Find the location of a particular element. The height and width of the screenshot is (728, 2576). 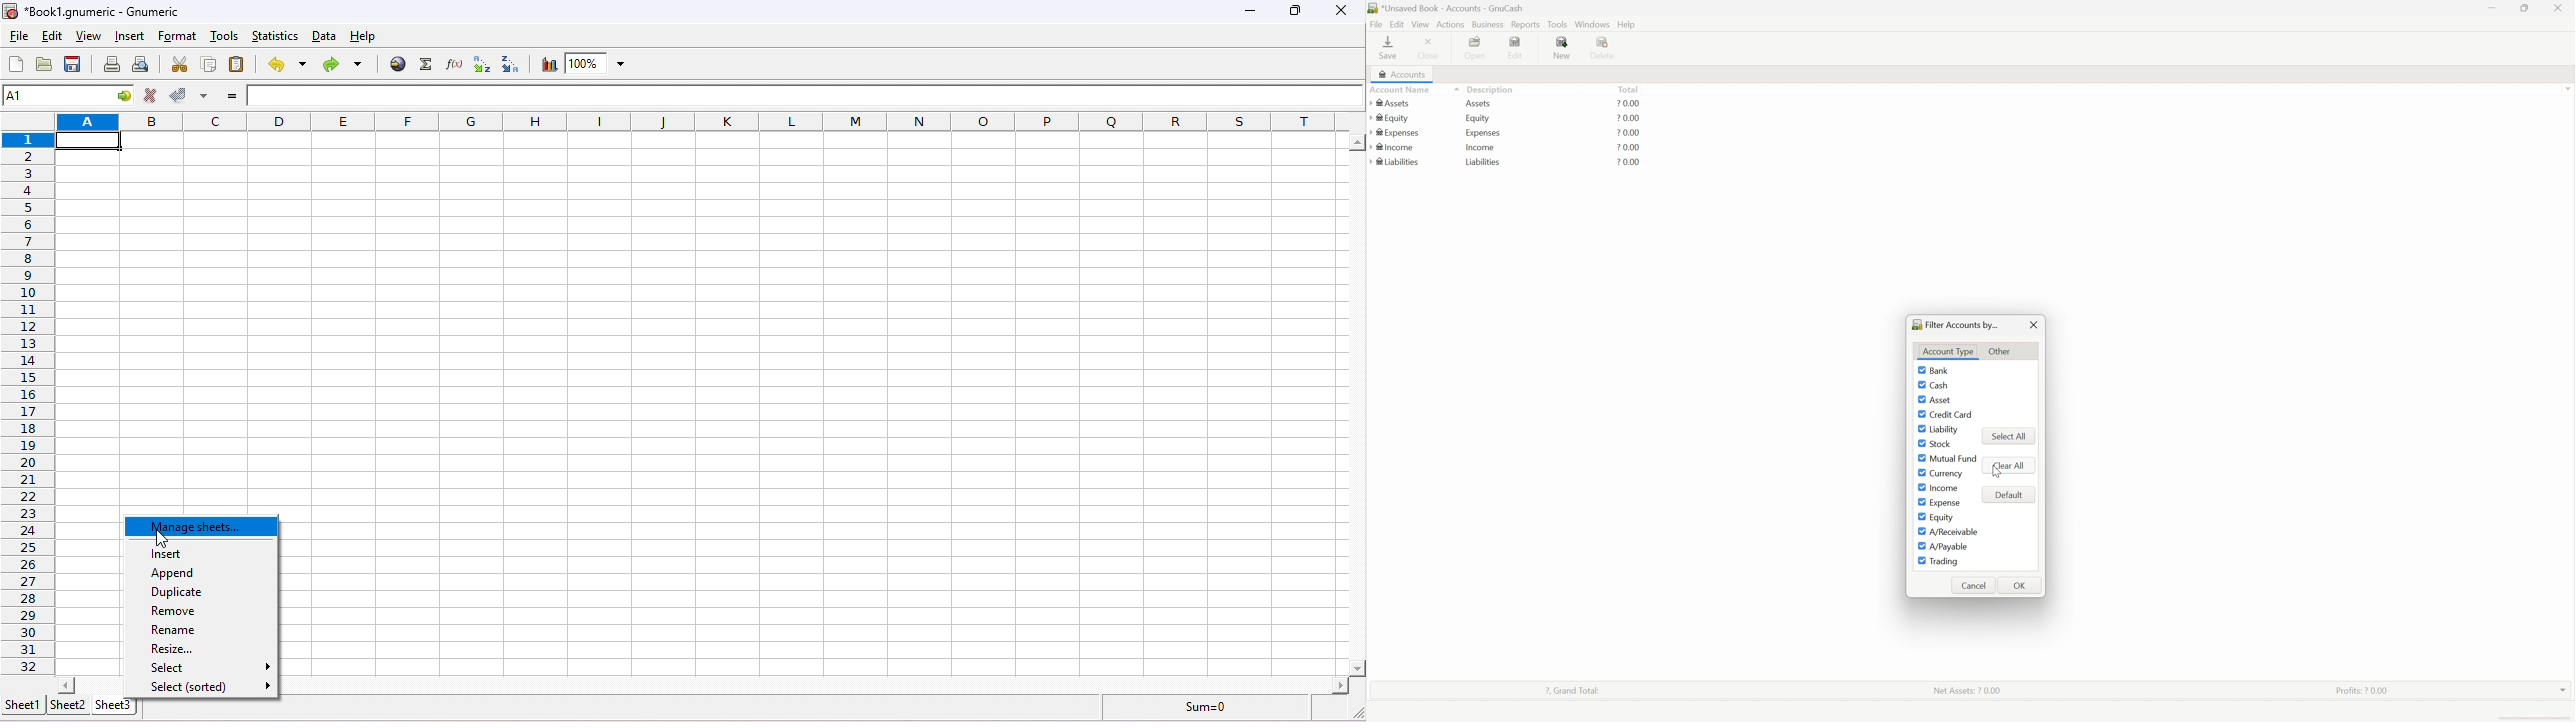

Expense is located at coordinates (1945, 503).